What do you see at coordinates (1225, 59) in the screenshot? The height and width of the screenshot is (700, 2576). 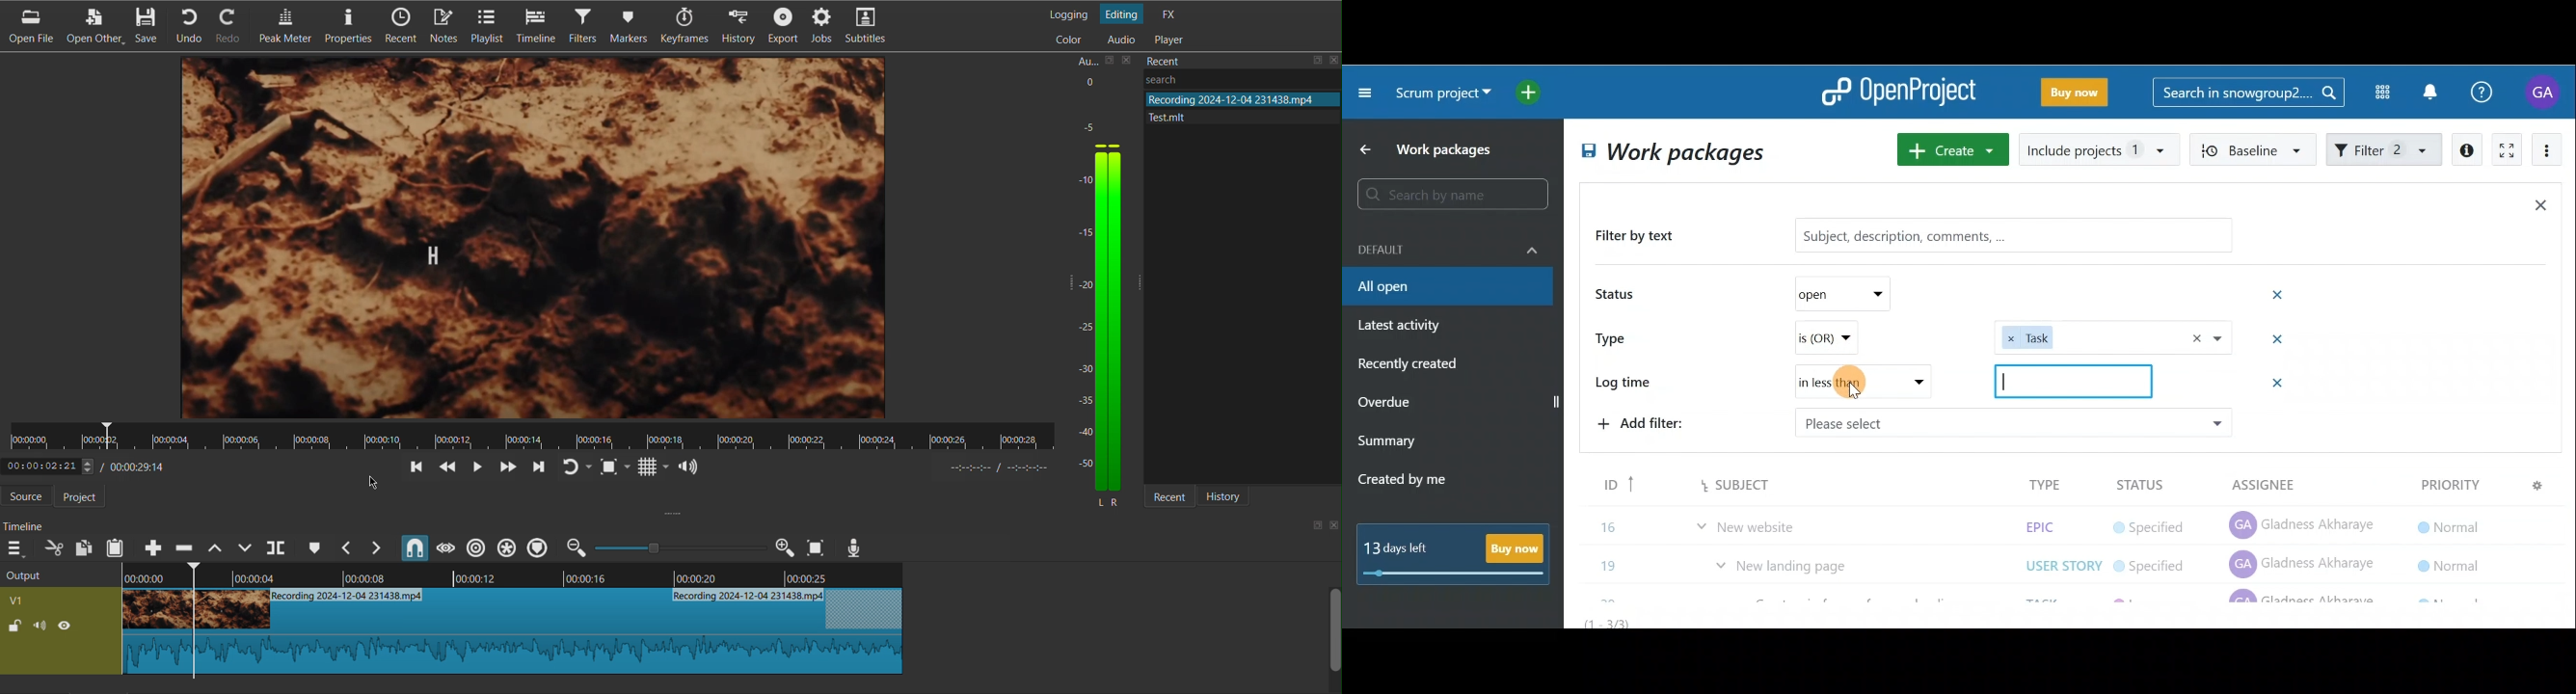 I see `Recent Files` at bounding box center [1225, 59].